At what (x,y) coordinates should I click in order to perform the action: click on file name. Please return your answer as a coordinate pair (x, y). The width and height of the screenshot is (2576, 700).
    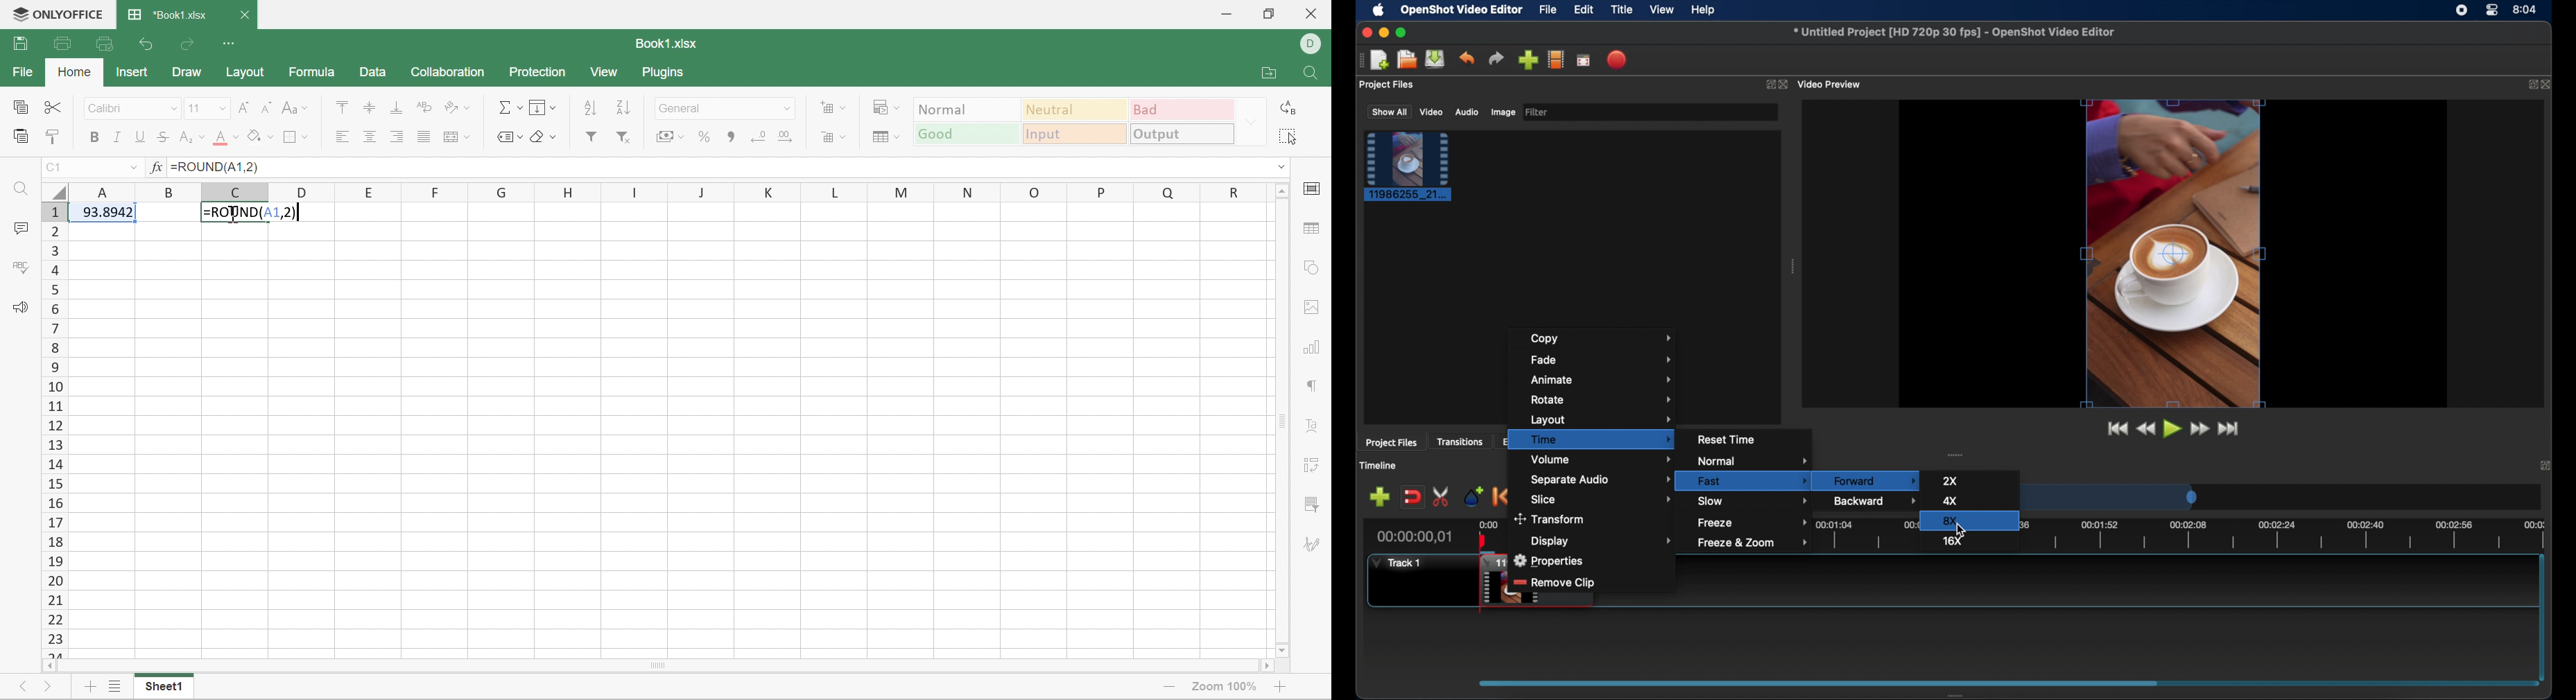
    Looking at the image, I should click on (1954, 30).